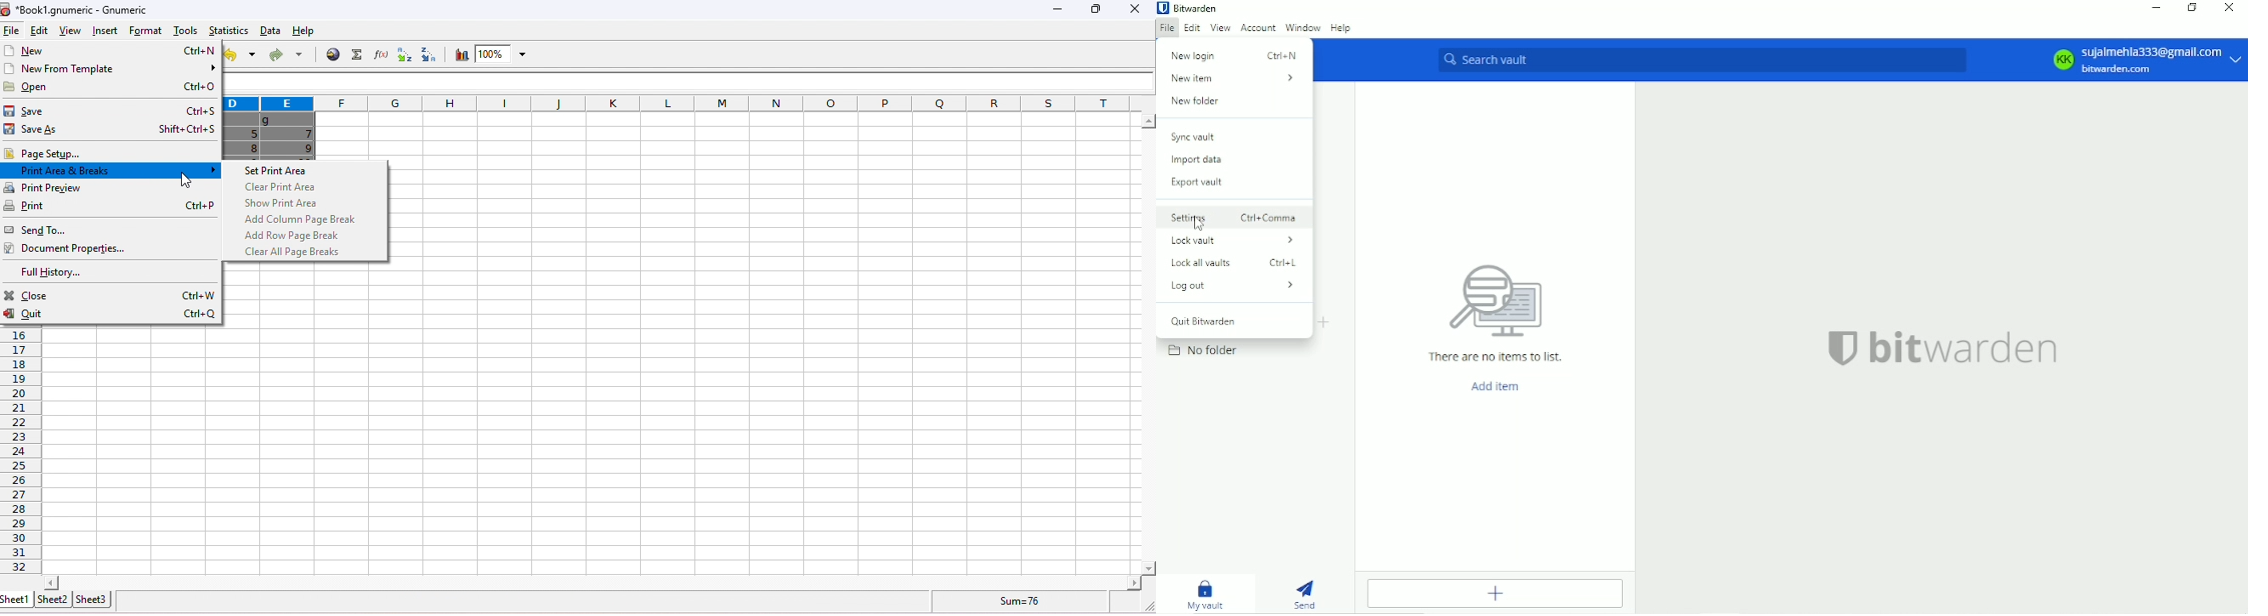 The width and height of the screenshot is (2268, 616). I want to click on document properties, so click(71, 249).